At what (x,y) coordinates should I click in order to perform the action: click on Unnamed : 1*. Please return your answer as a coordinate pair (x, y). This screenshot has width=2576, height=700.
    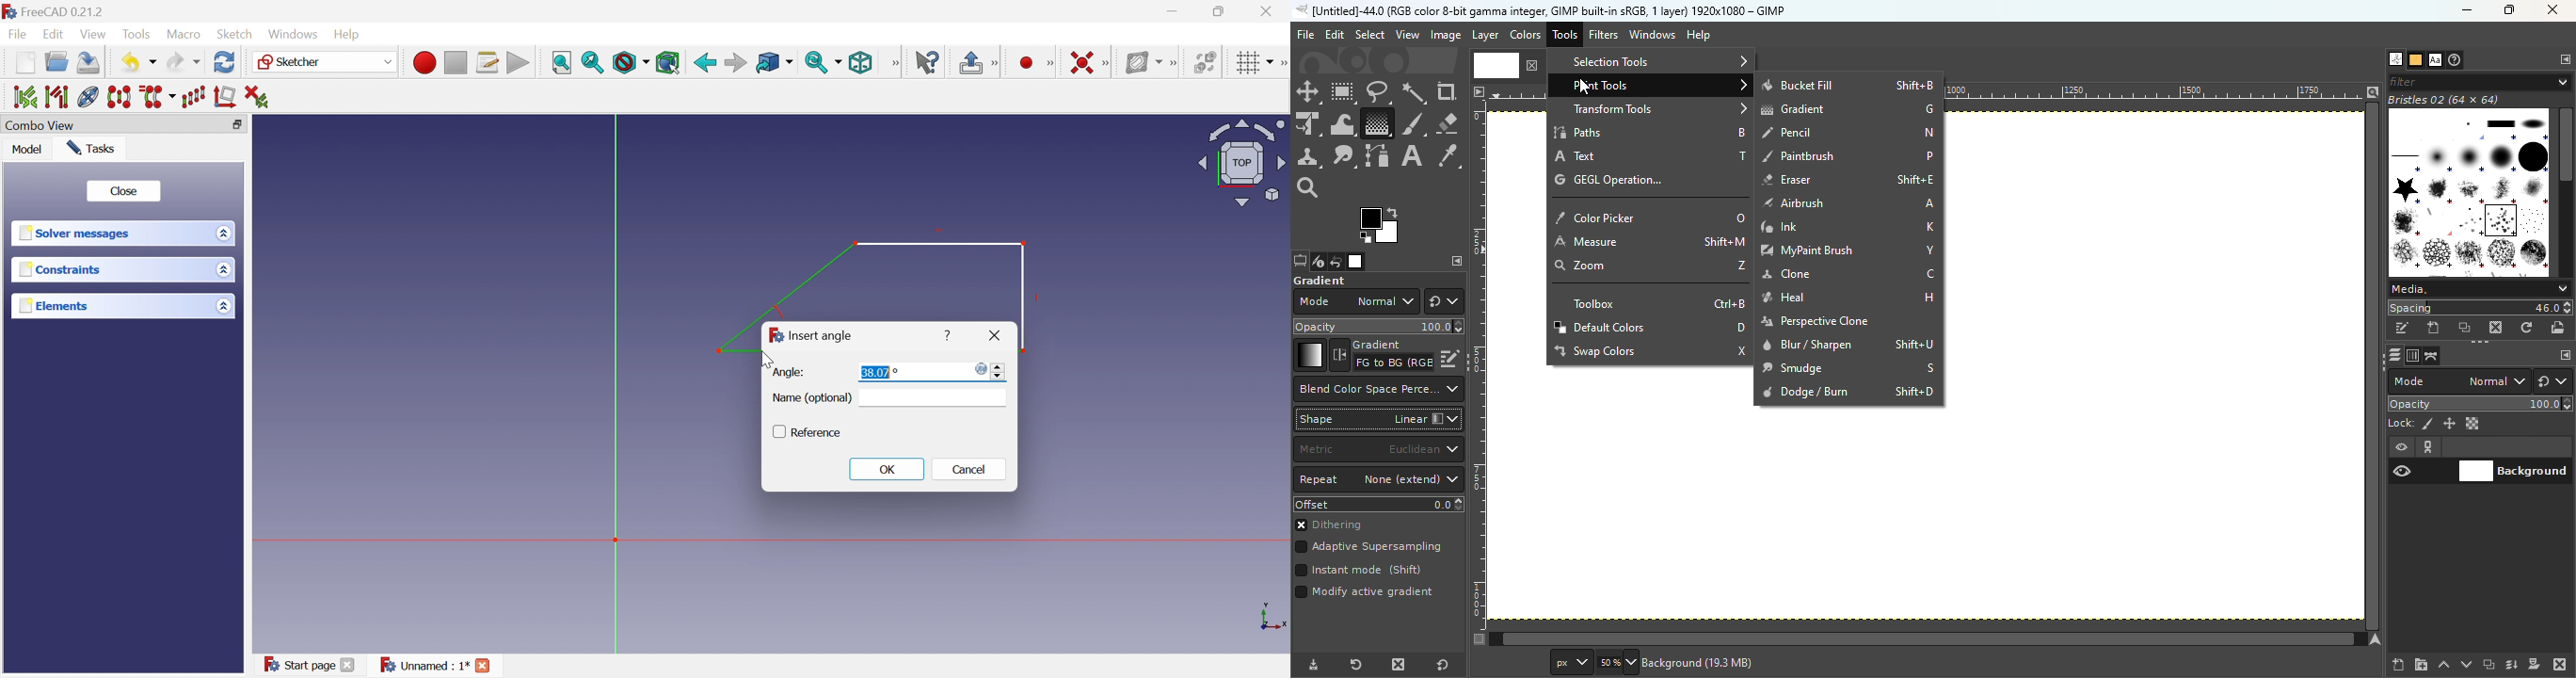
    Looking at the image, I should click on (424, 666).